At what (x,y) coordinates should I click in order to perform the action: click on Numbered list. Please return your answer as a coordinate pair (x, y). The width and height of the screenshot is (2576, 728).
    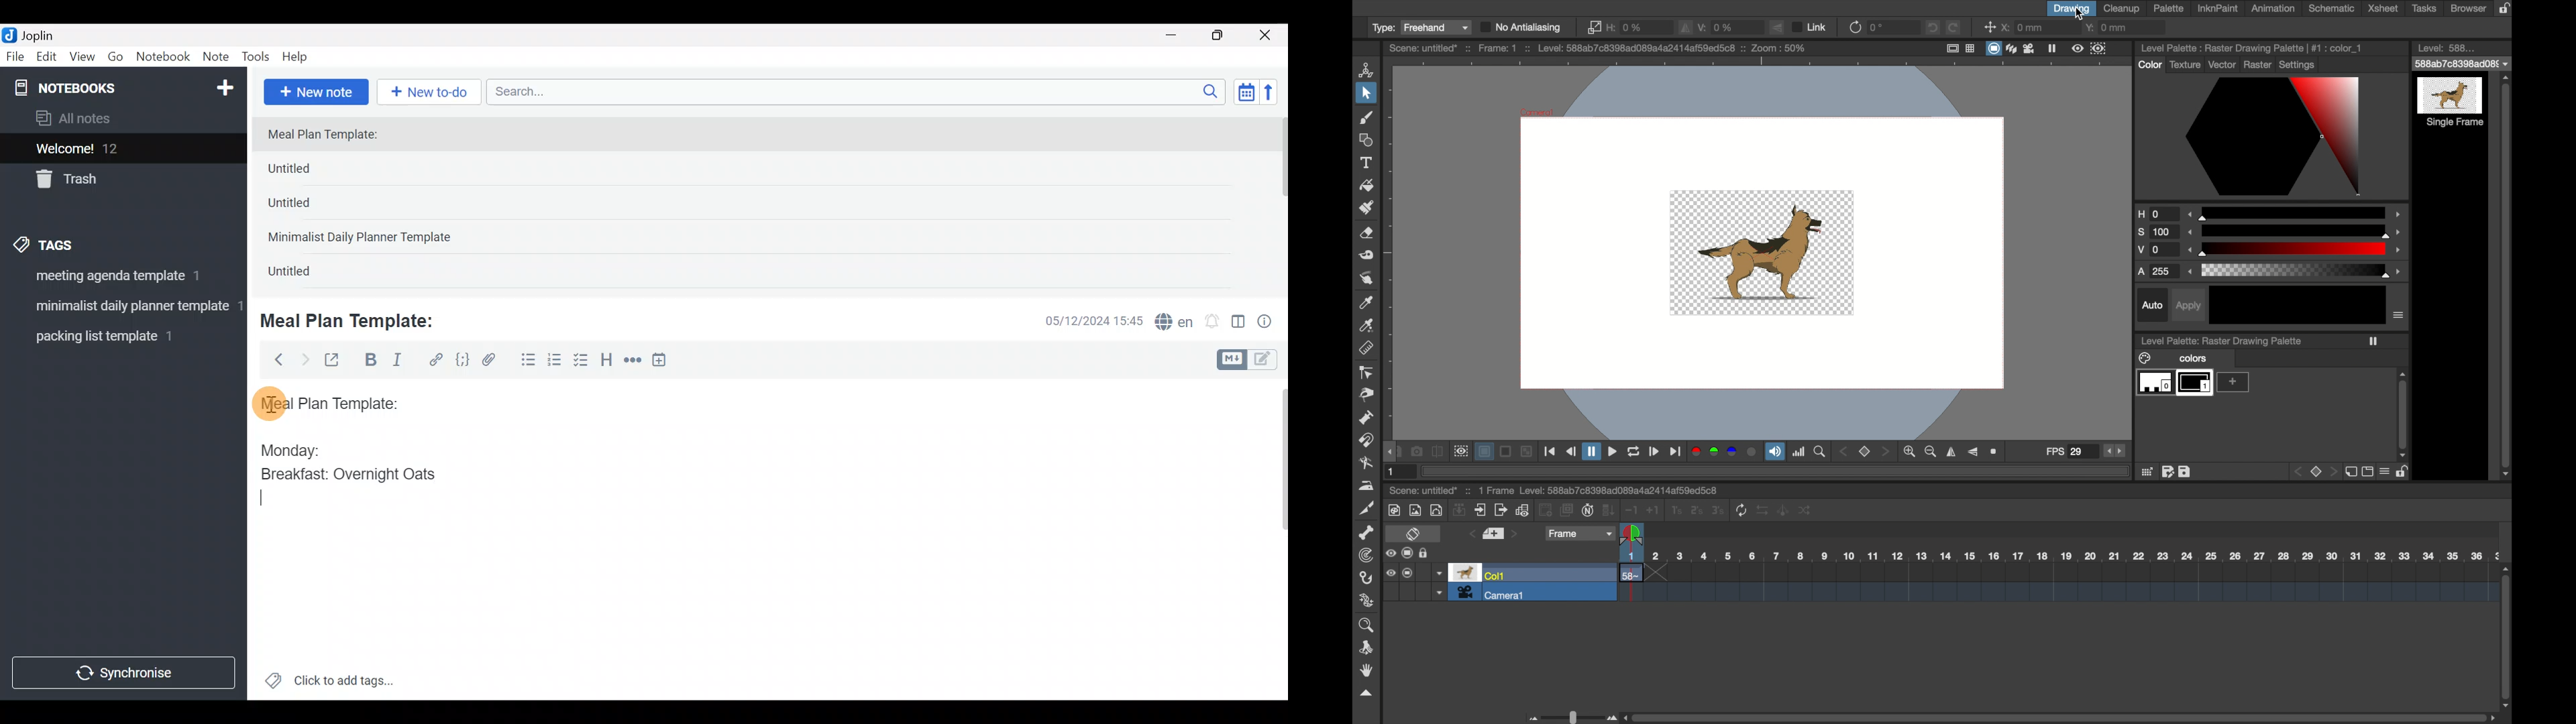
    Looking at the image, I should click on (555, 363).